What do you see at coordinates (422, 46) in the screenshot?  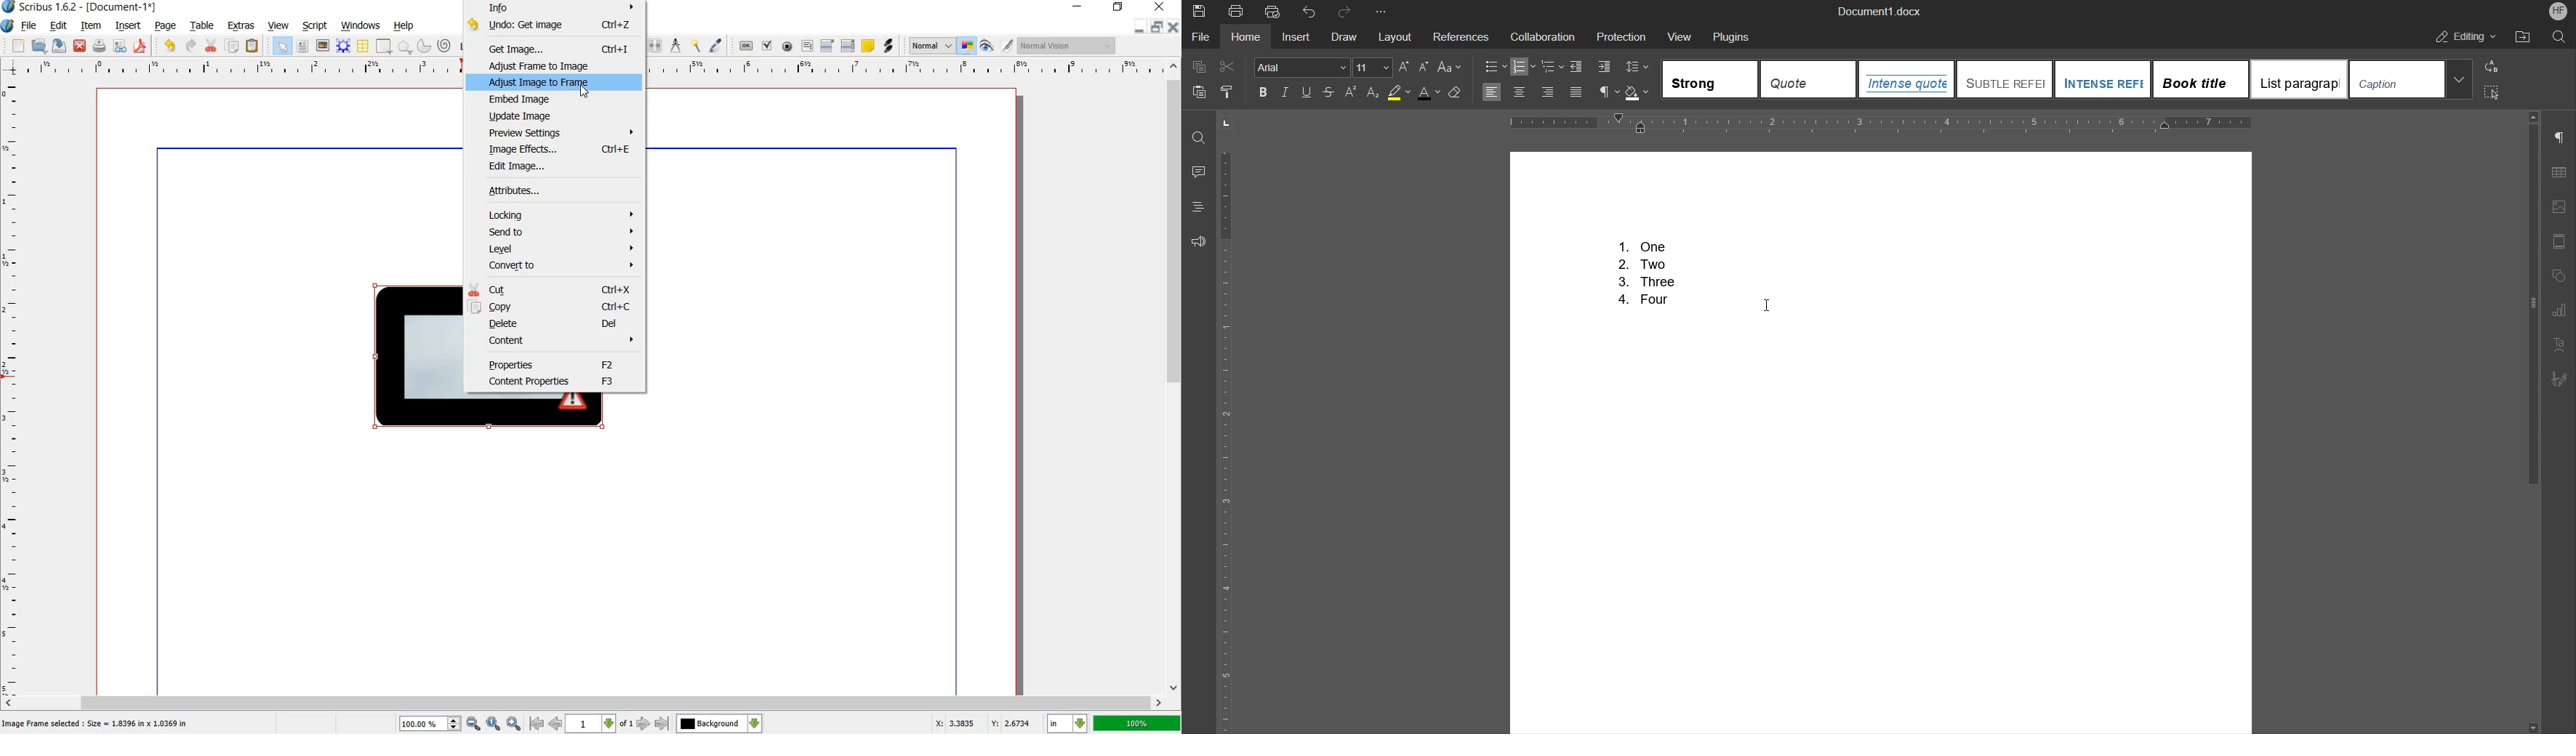 I see `arc` at bounding box center [422, 46].